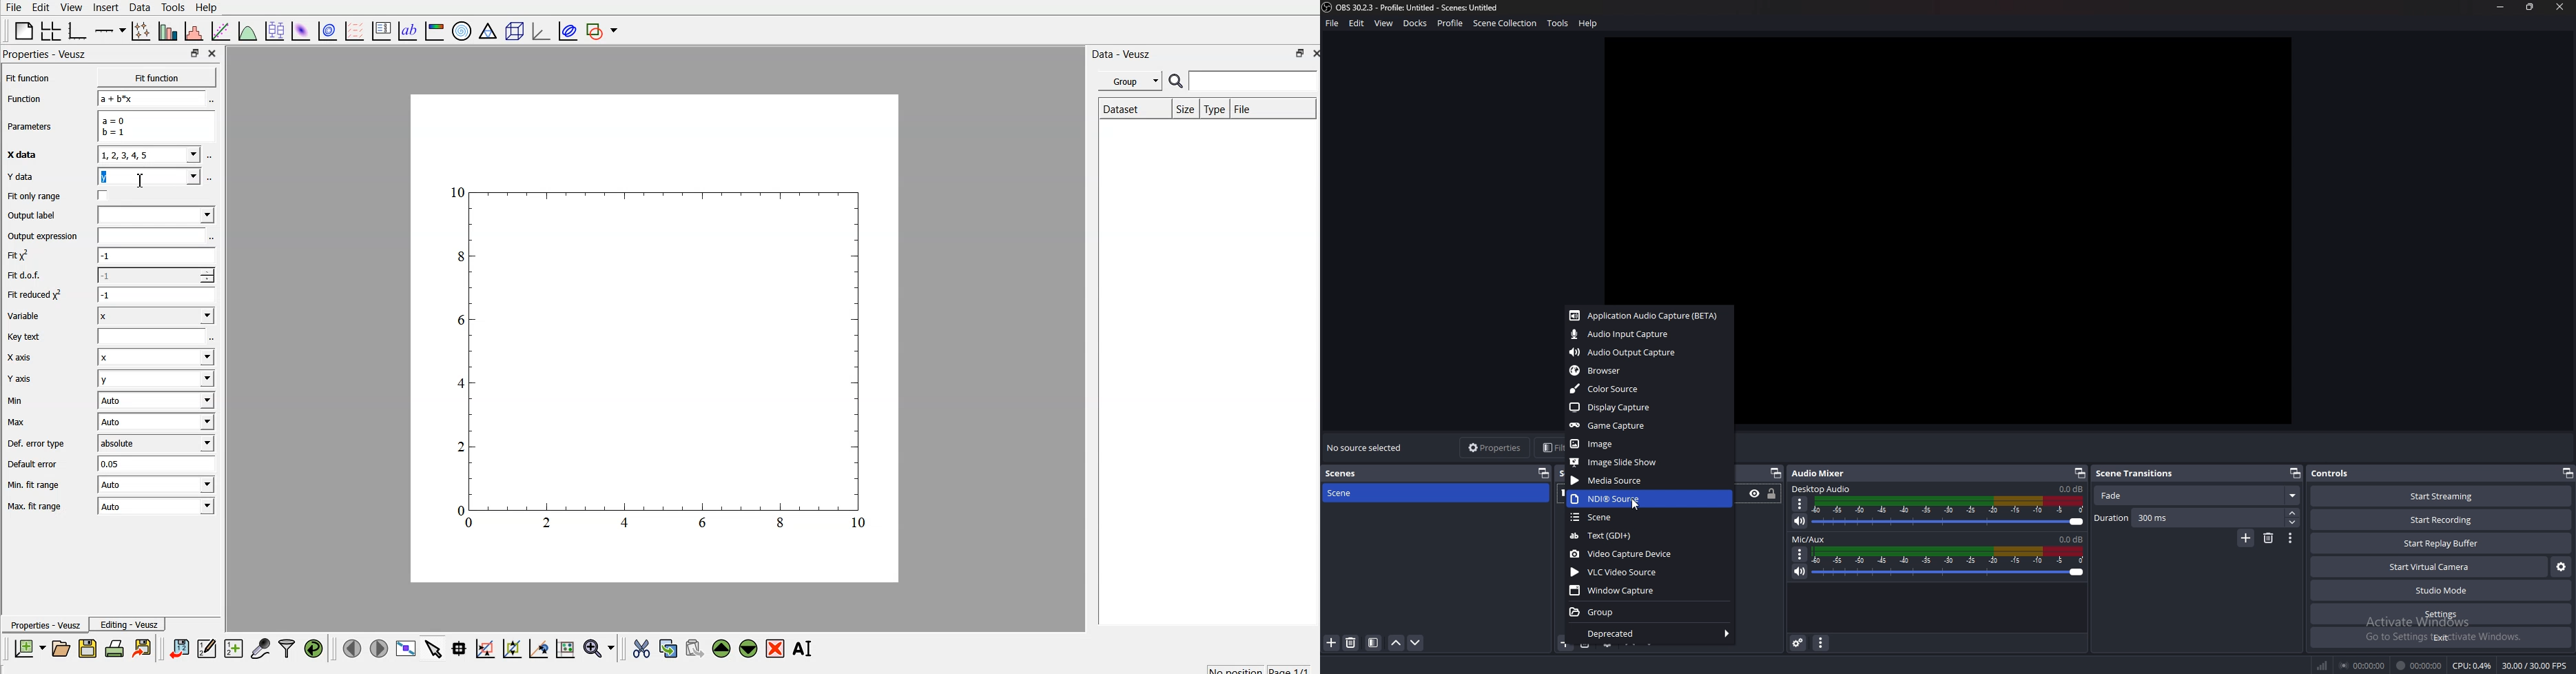  What do you see at coordinates (1772, 494) in the screenshot?
I see `lock` at bounding box center [1772, 494].